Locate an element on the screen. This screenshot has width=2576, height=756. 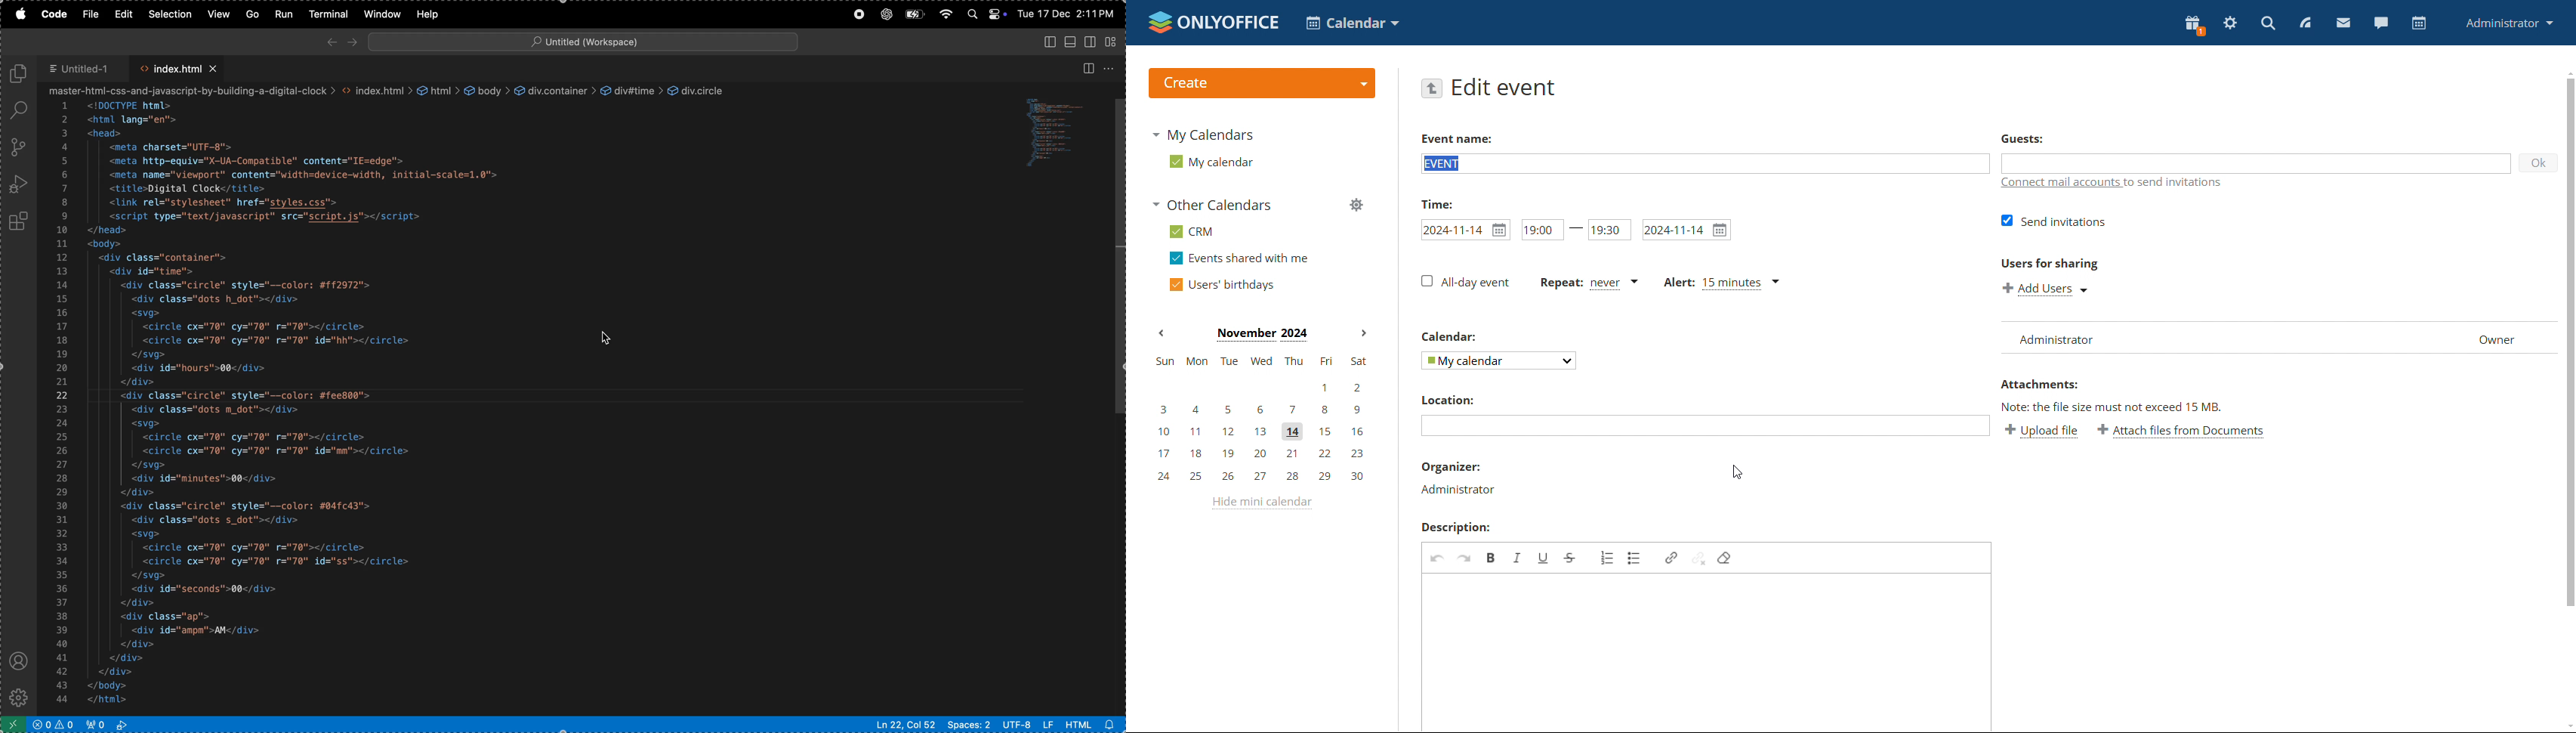
end date is located at coordinates (1686, 230).